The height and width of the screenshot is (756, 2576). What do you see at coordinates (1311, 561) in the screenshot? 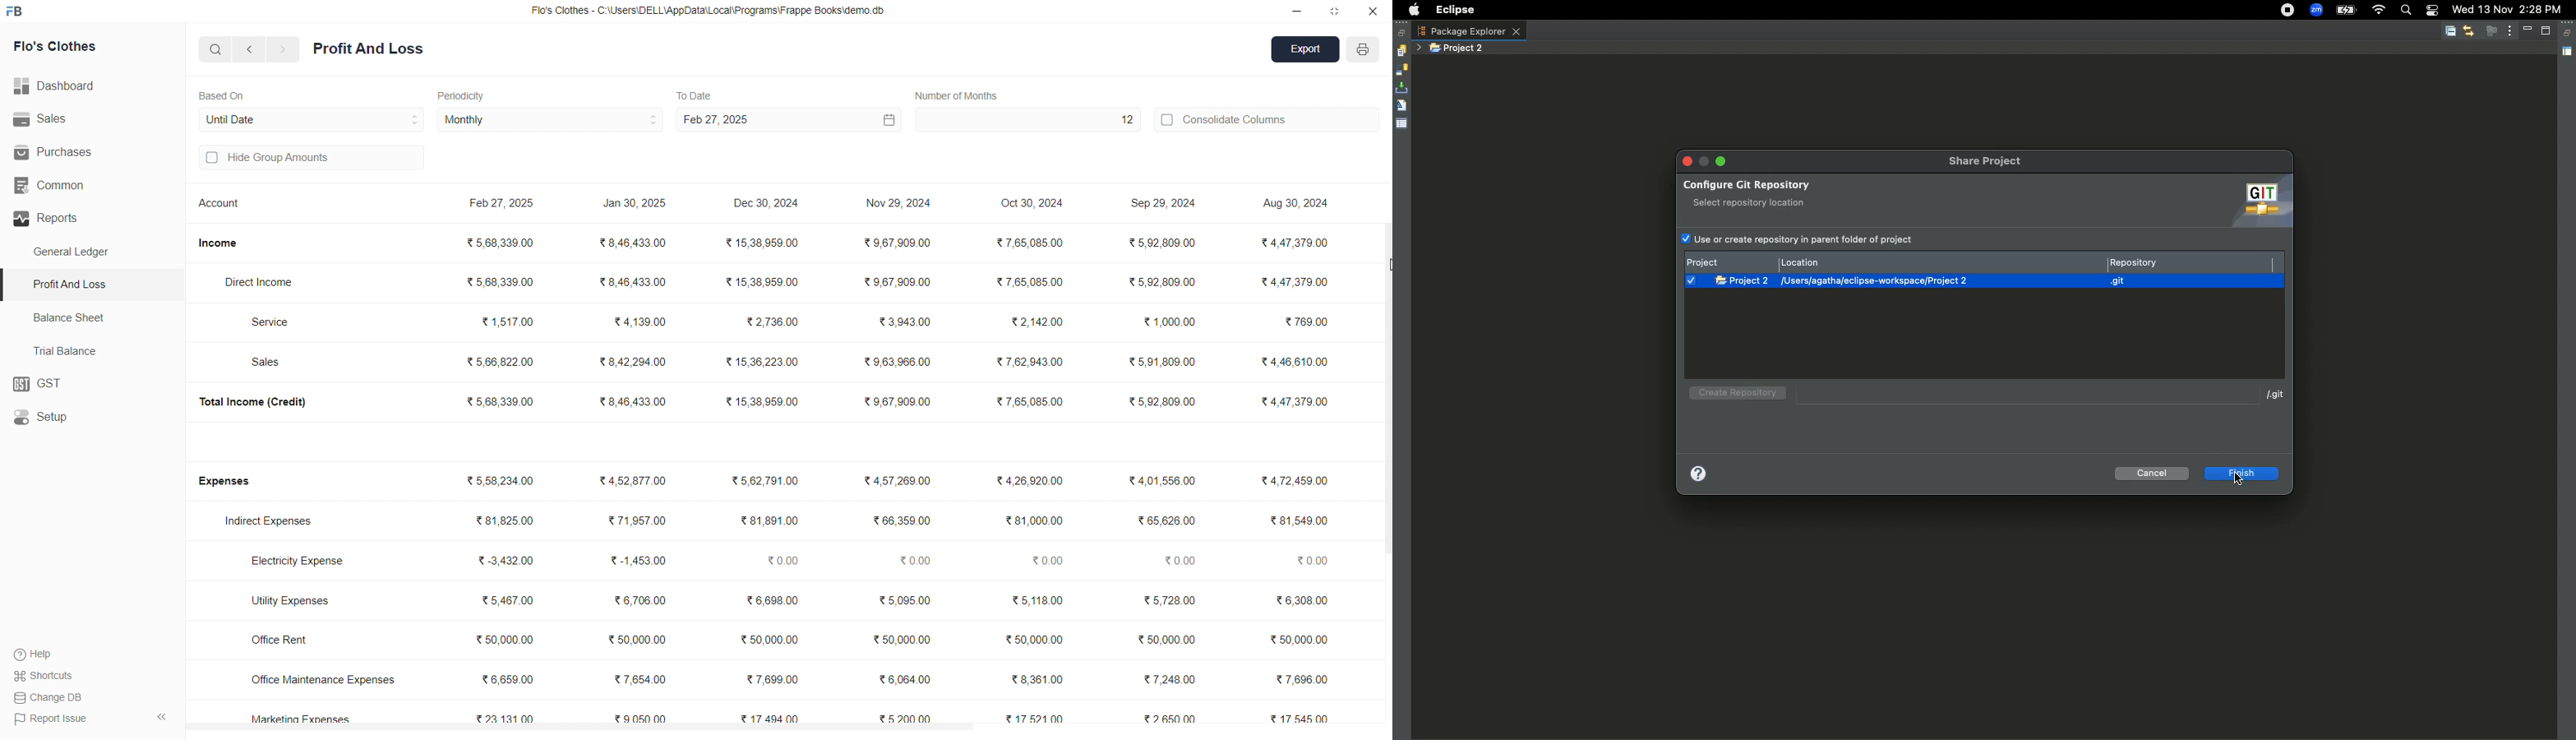
I see `20.00` at bounding box center [1311, 561].